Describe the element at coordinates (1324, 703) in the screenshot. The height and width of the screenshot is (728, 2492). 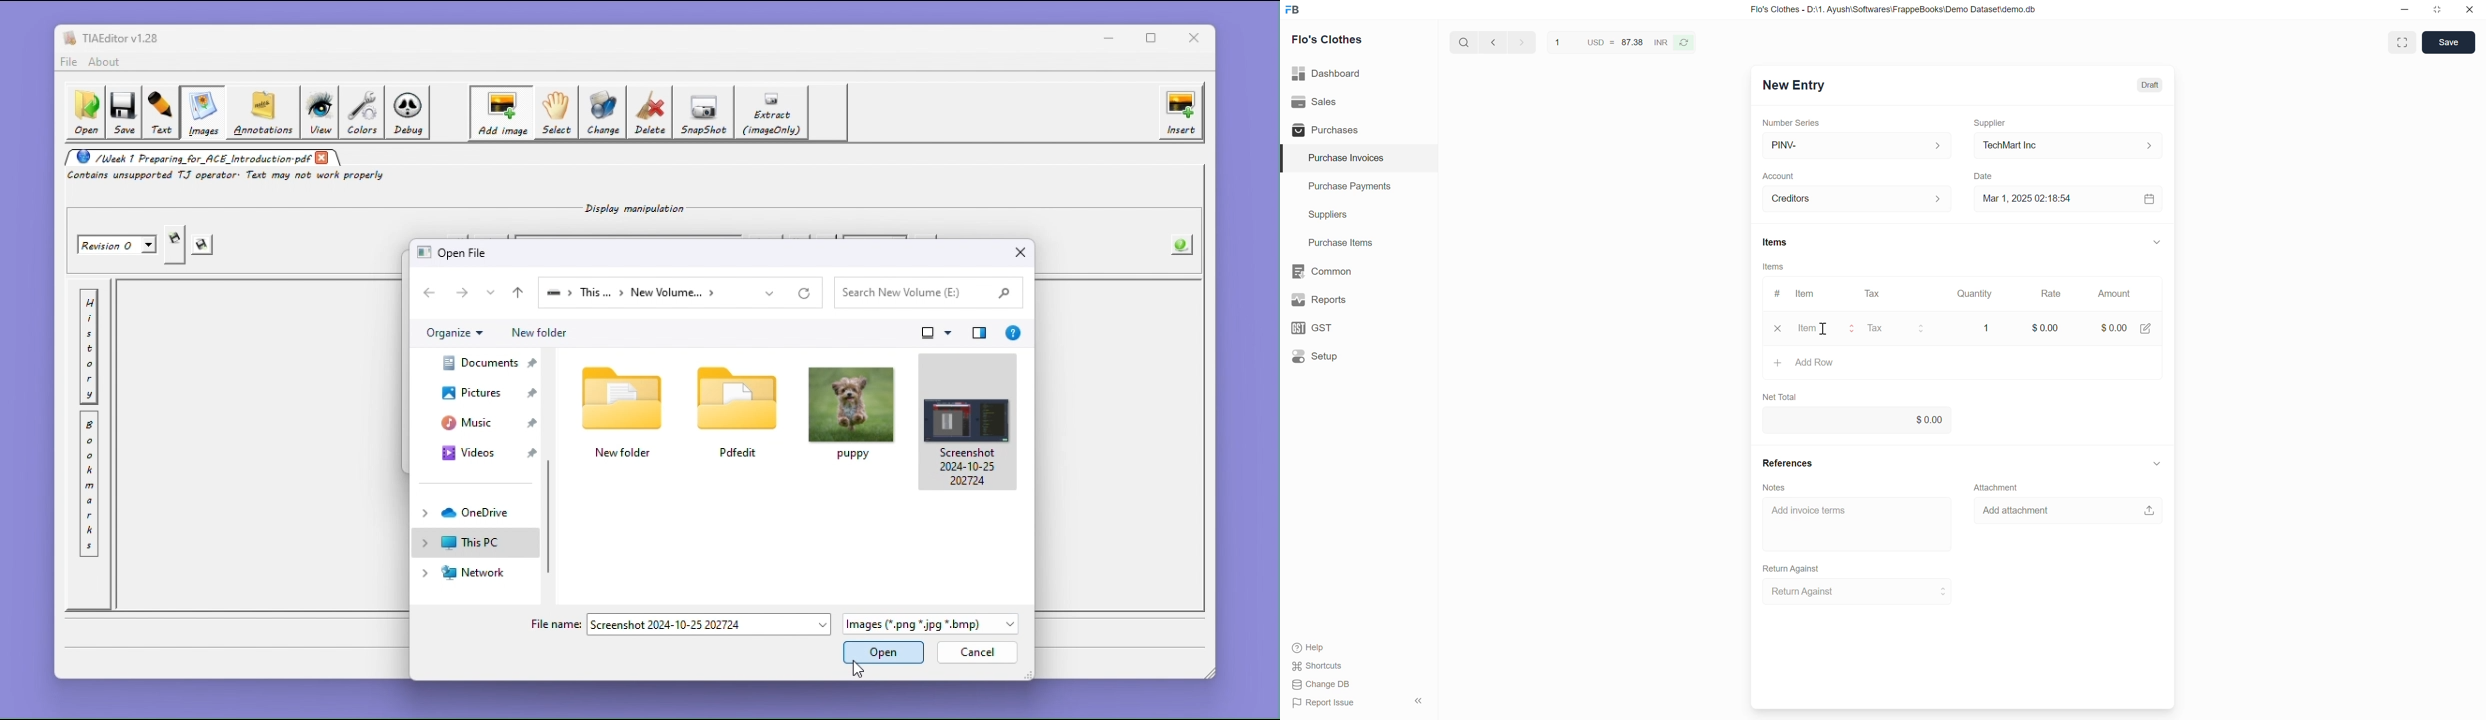
I see `Report Issue` at that location.